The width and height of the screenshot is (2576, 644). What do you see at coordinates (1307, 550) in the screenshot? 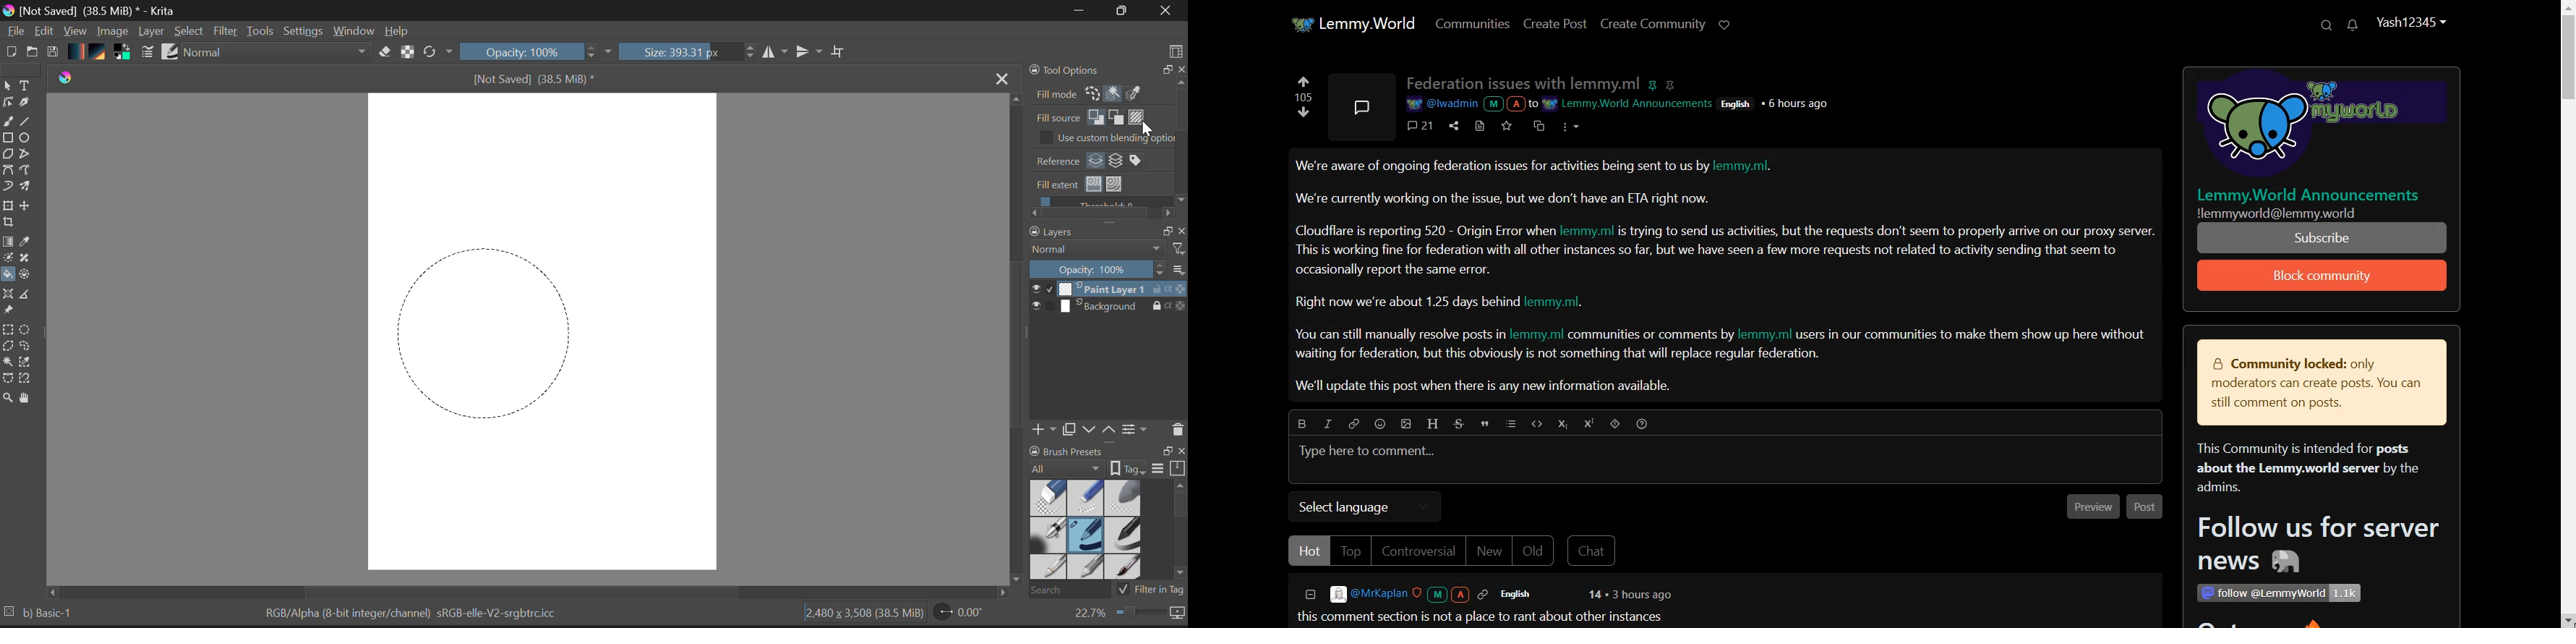
I see `Hot` at bounding box center [1307, 550].